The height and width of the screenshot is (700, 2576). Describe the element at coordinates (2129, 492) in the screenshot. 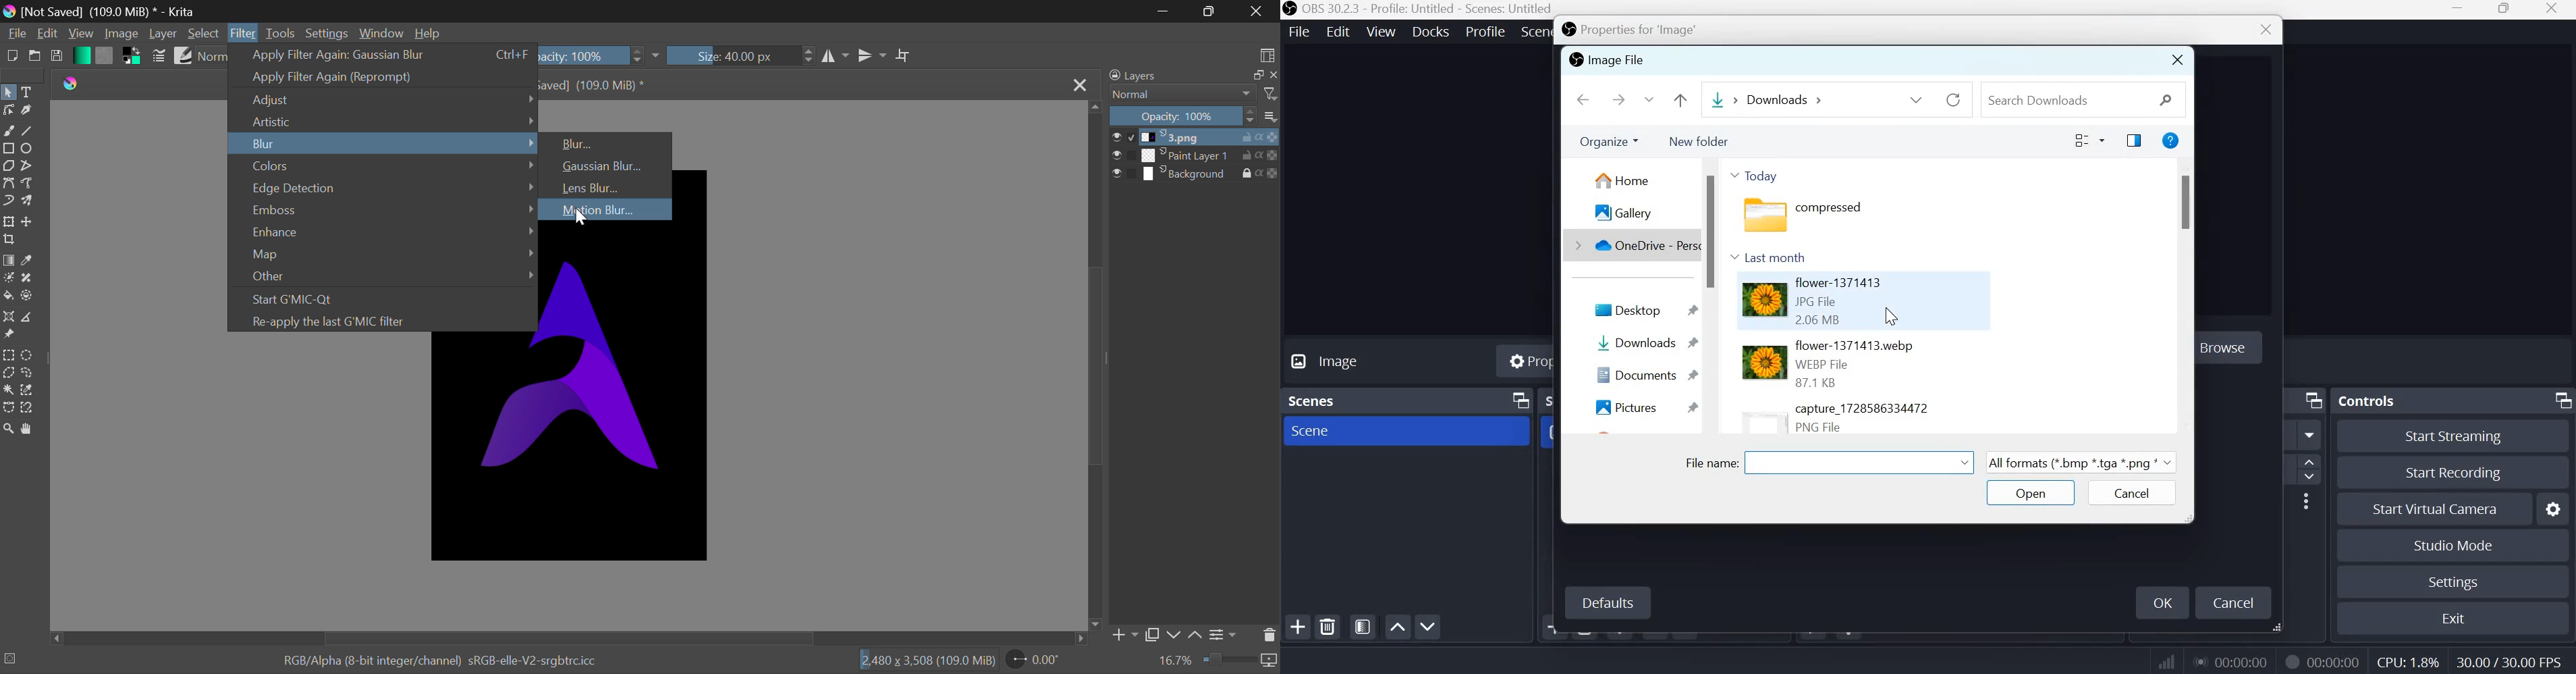

I see `cancel` at that location.